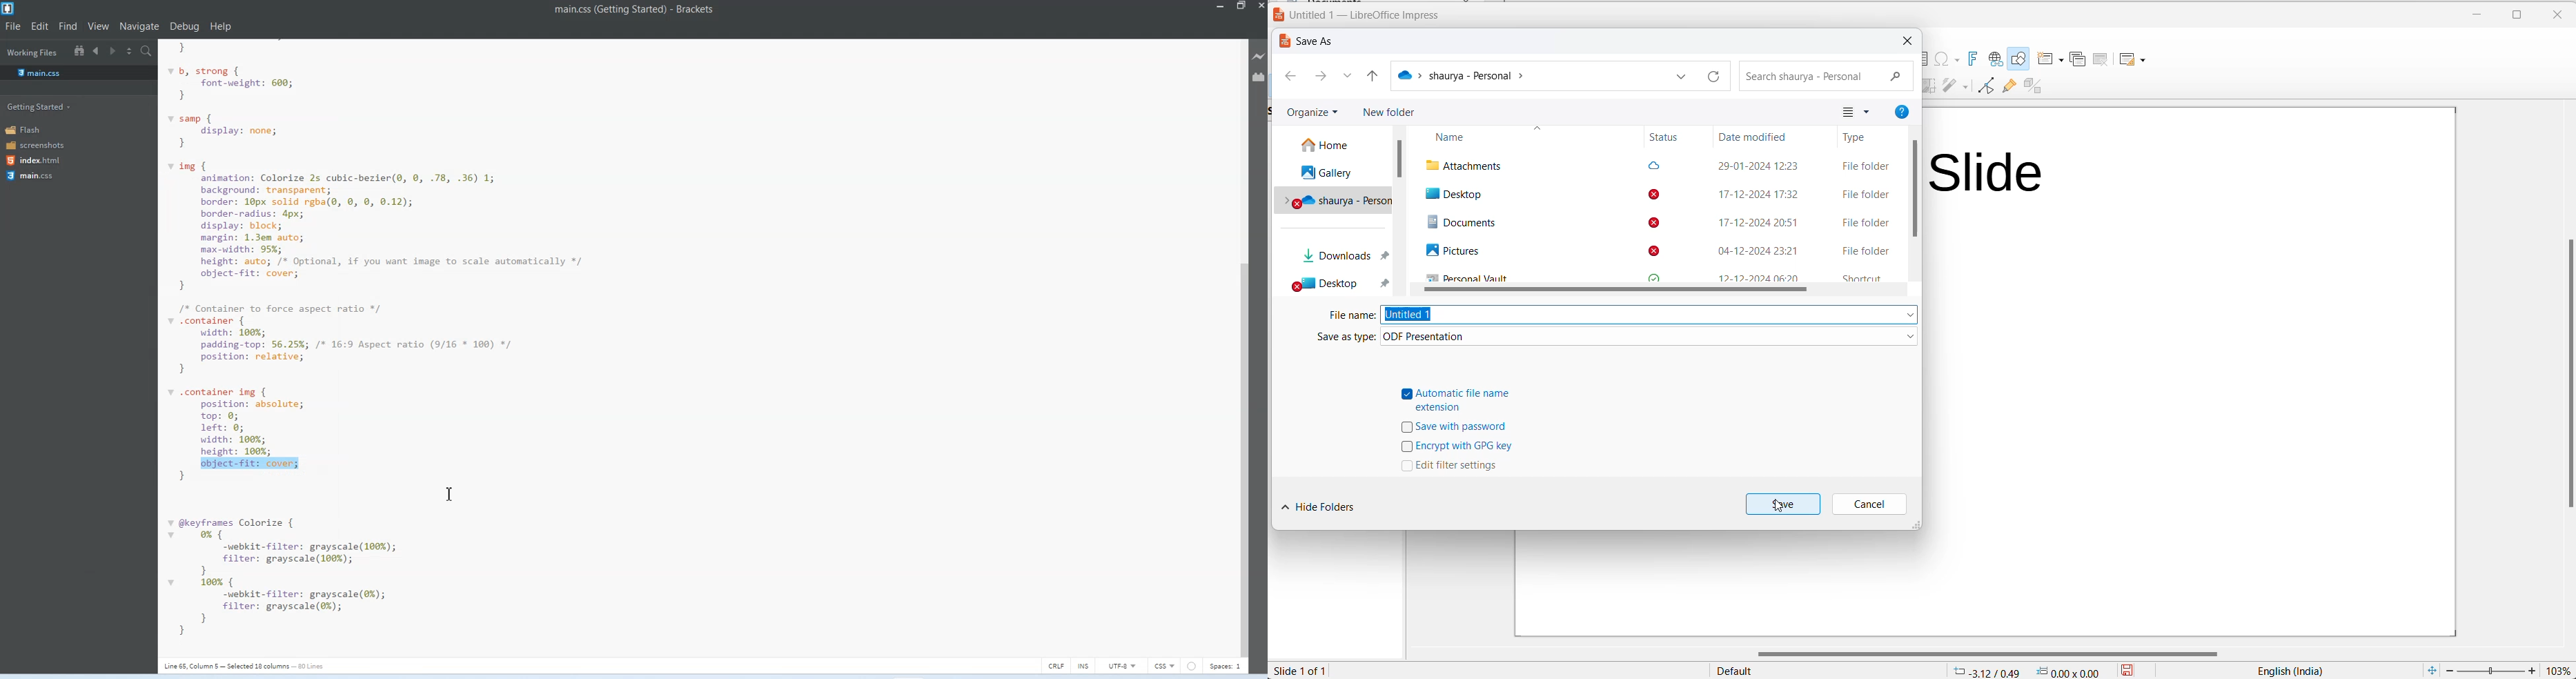 The width and height of the screenshot is (2576, 700). Describe the element at coordinates (1984, 671) in the screenshot. I see `cursor location: -1.312 7/049` at that location.